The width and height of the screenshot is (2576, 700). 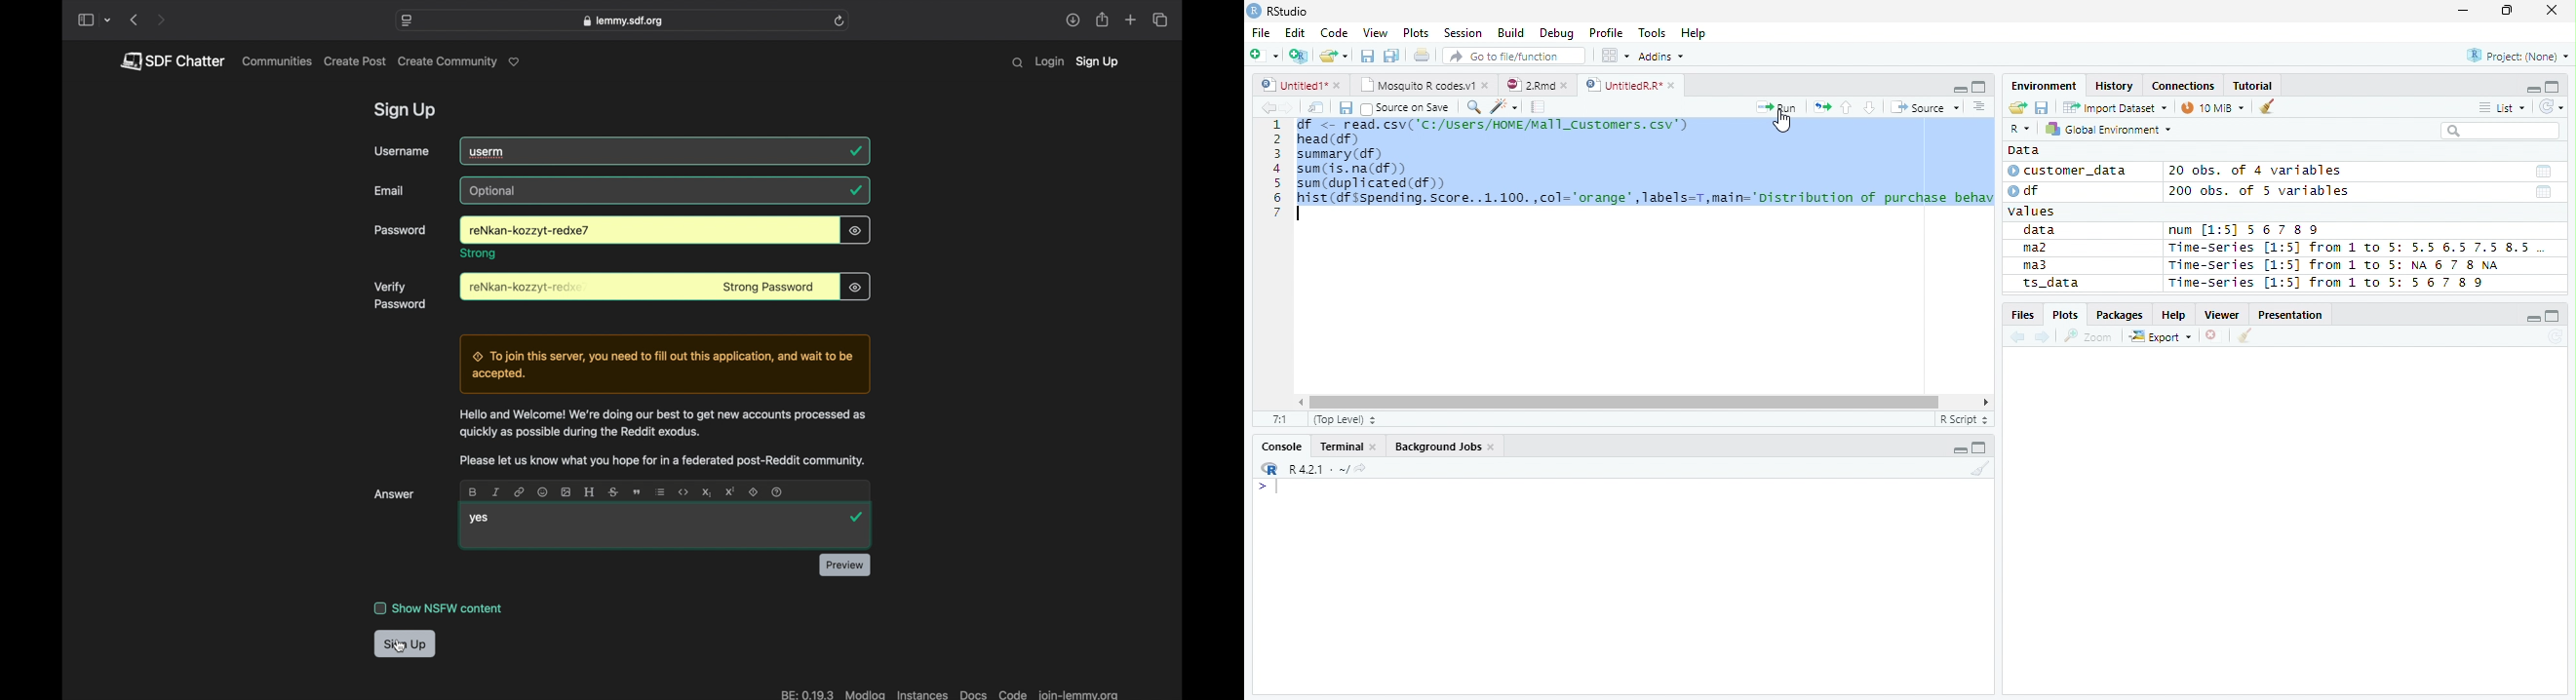 What do you see at coordinates (1981, 448) in the screenshot?
I see `Maximize` at bounding box center [1981, 448].